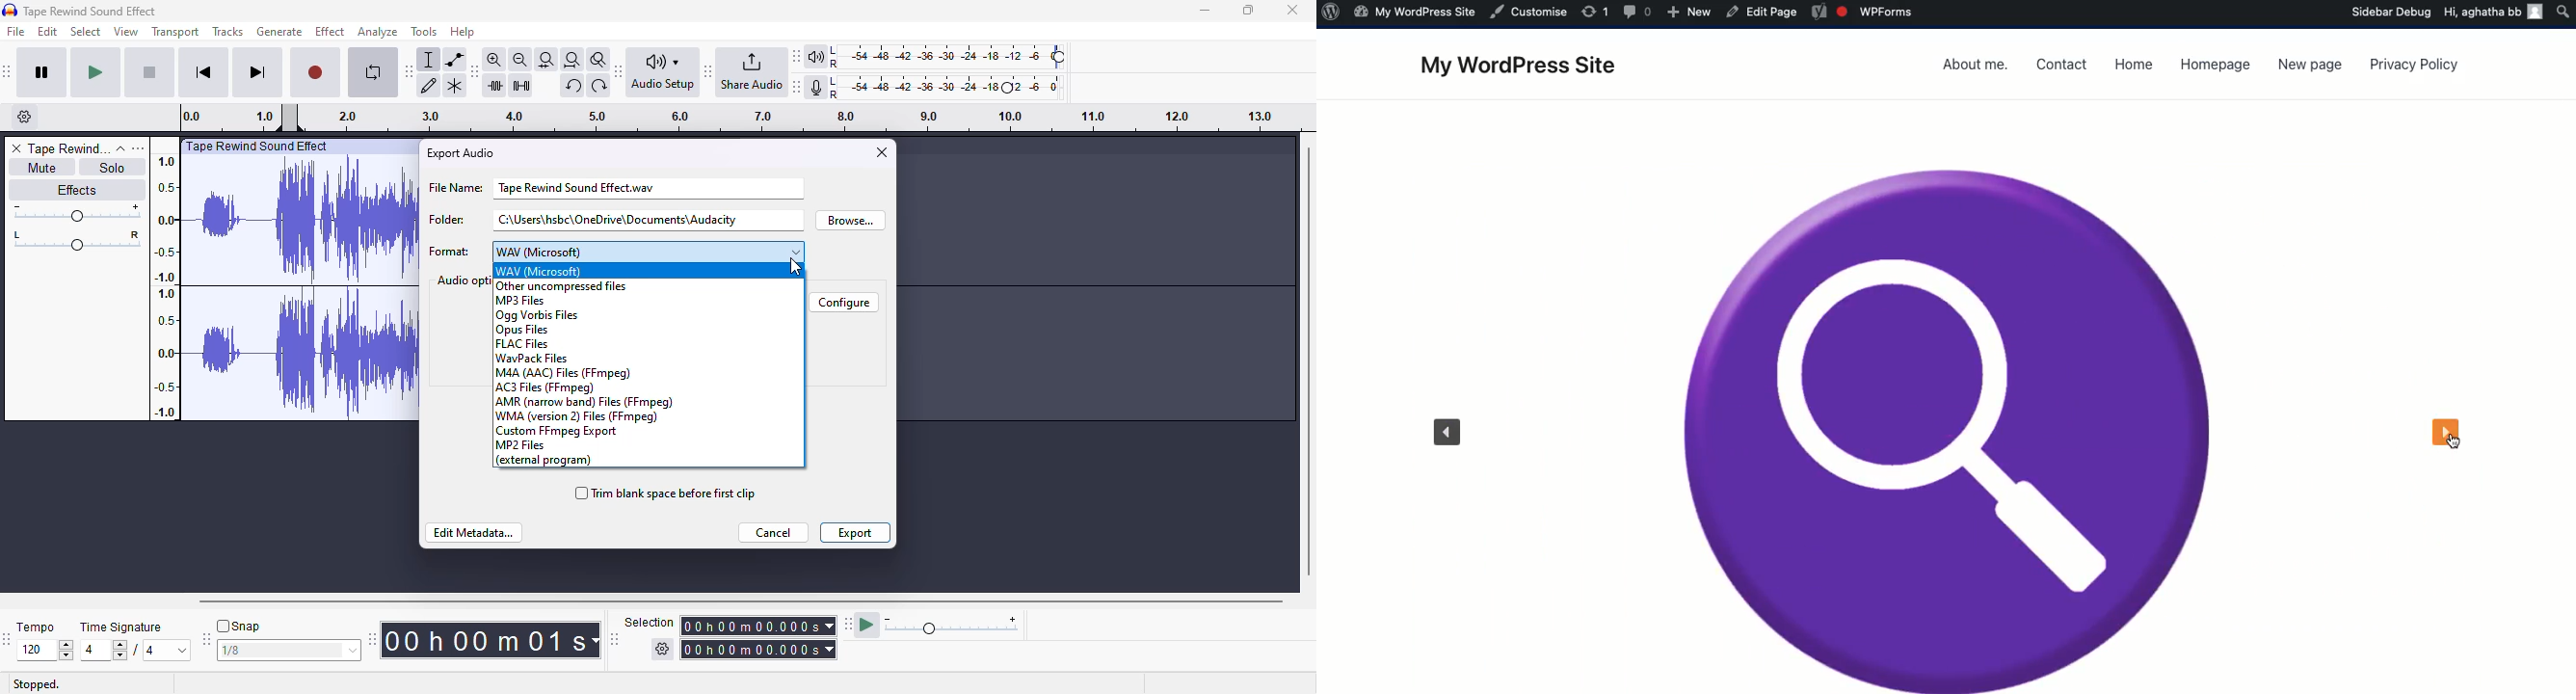  What do you see at coordinates (1956, 428) in the screenshot?
I see `Image` at bounding box center [1956, 428].